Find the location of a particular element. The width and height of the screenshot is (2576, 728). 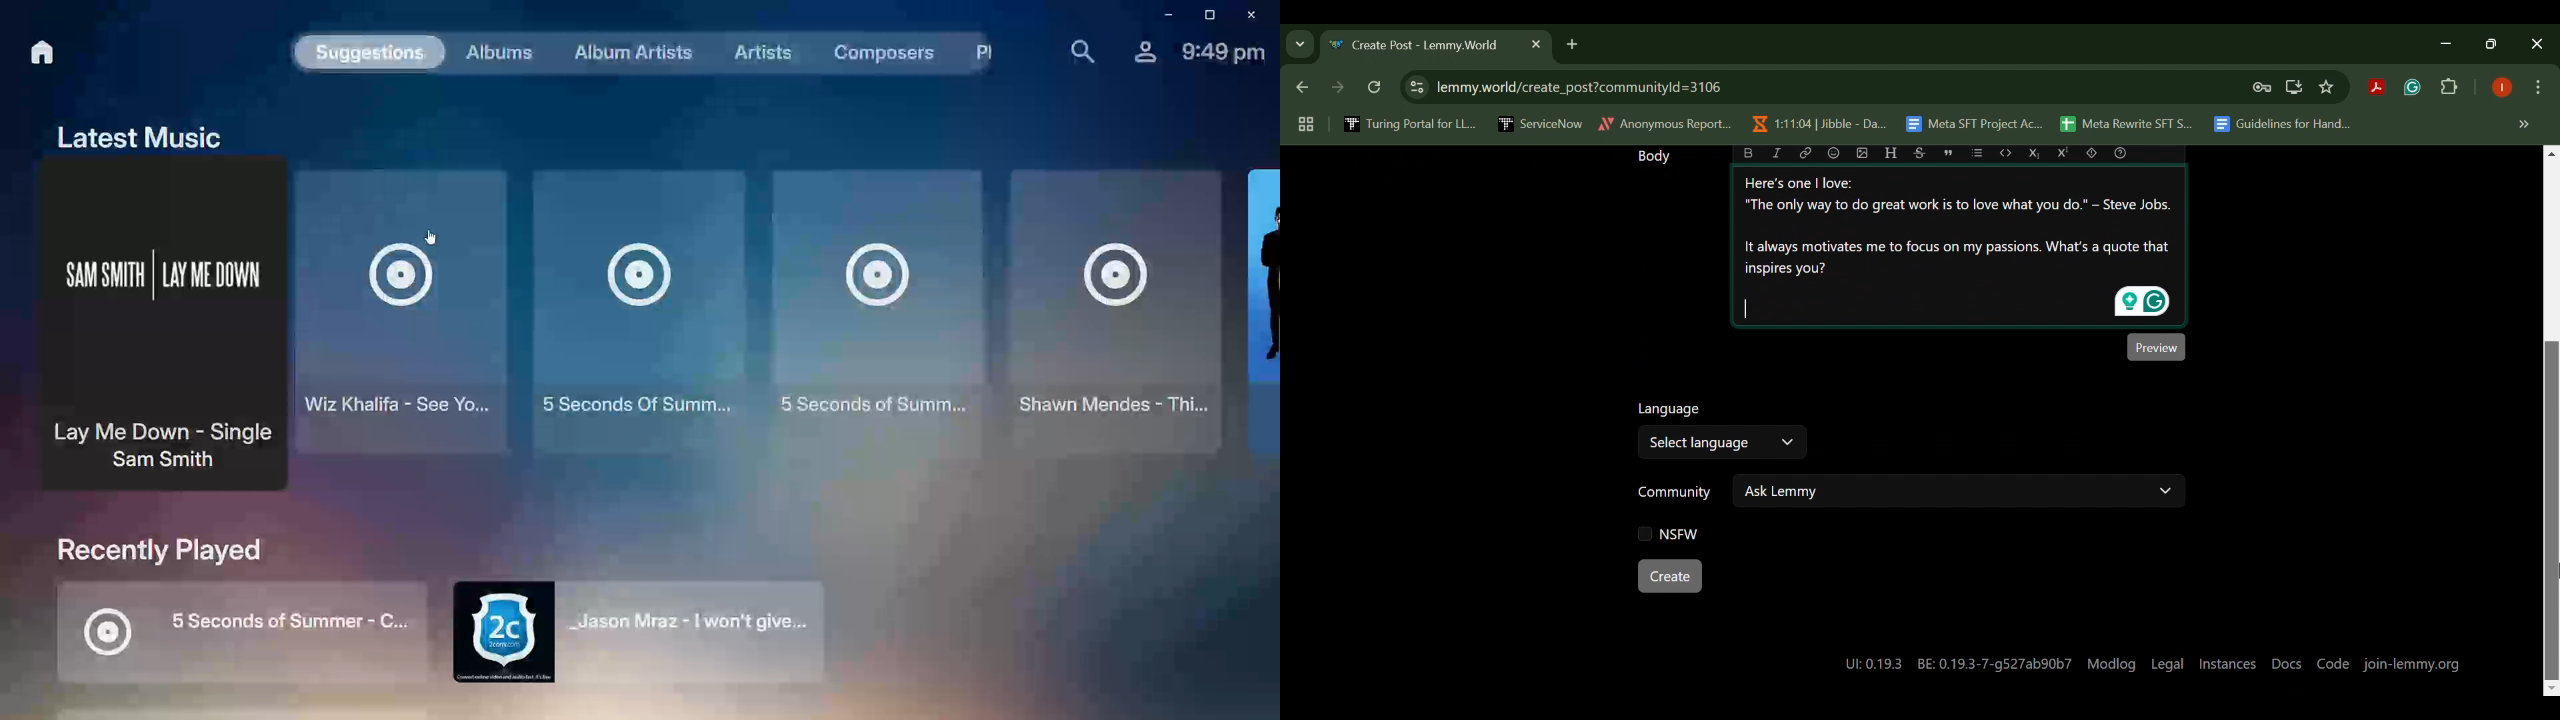

italic is located at coordinates (1778, 153).